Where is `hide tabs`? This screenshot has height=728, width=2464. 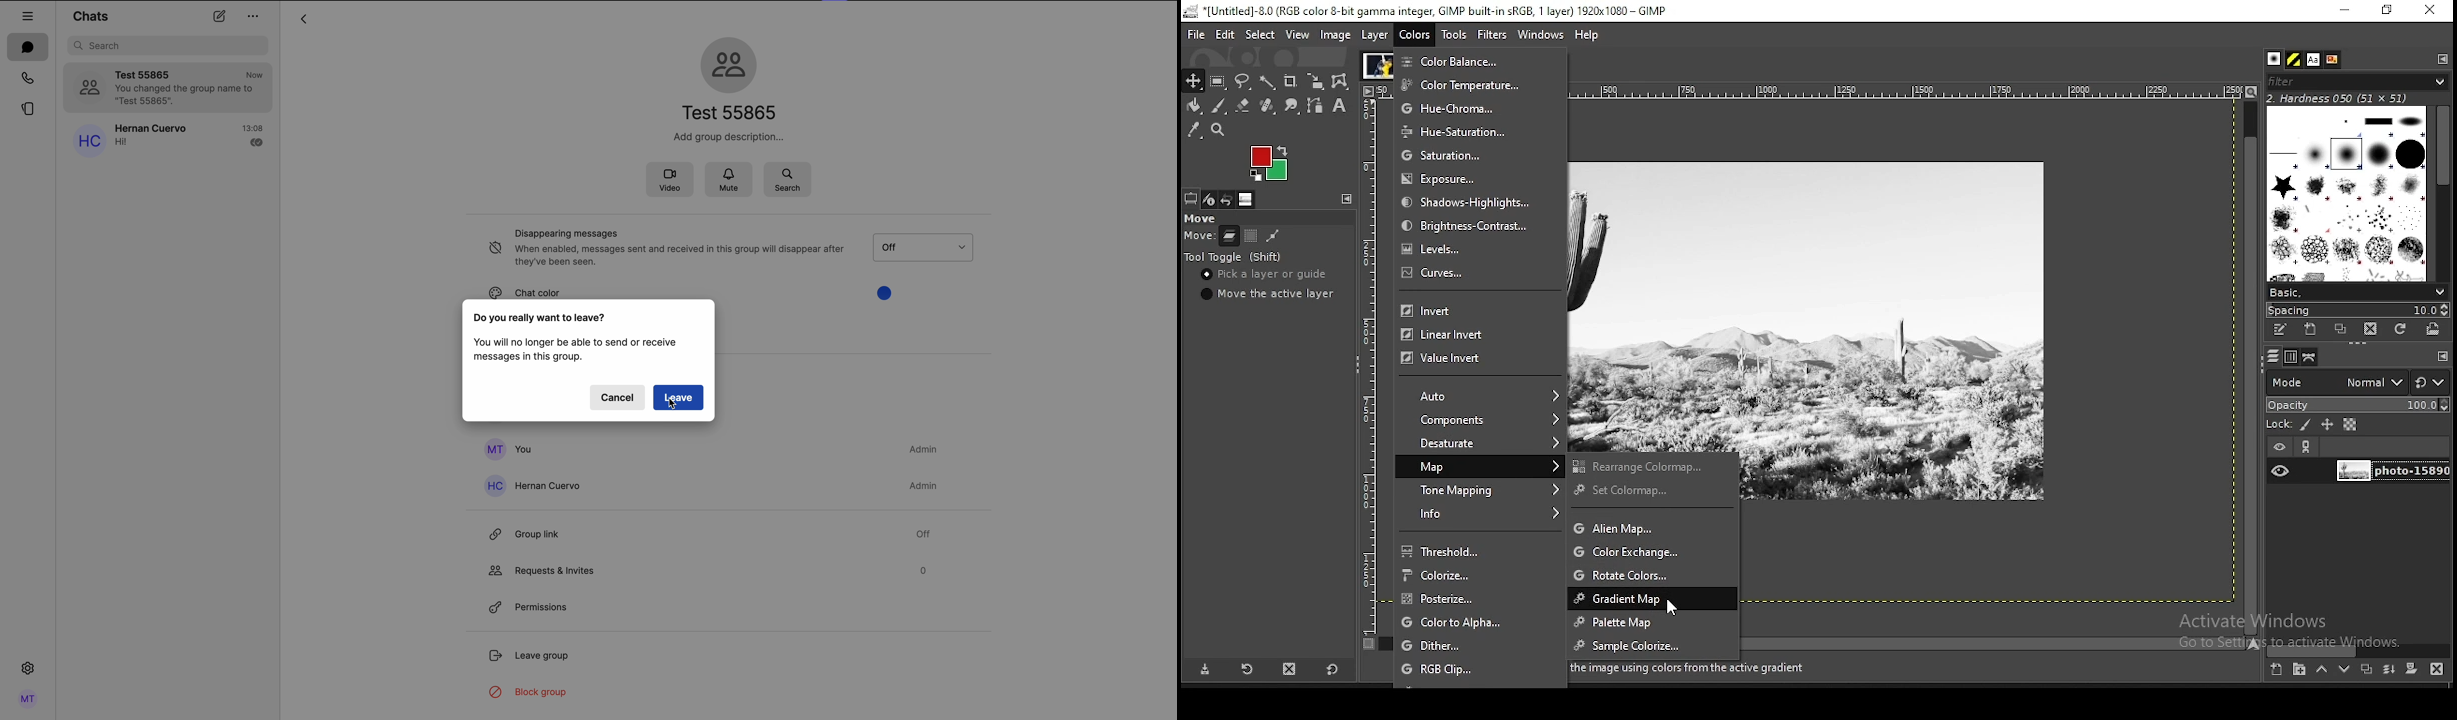 hide tabs is located at coordinates (28, 15).